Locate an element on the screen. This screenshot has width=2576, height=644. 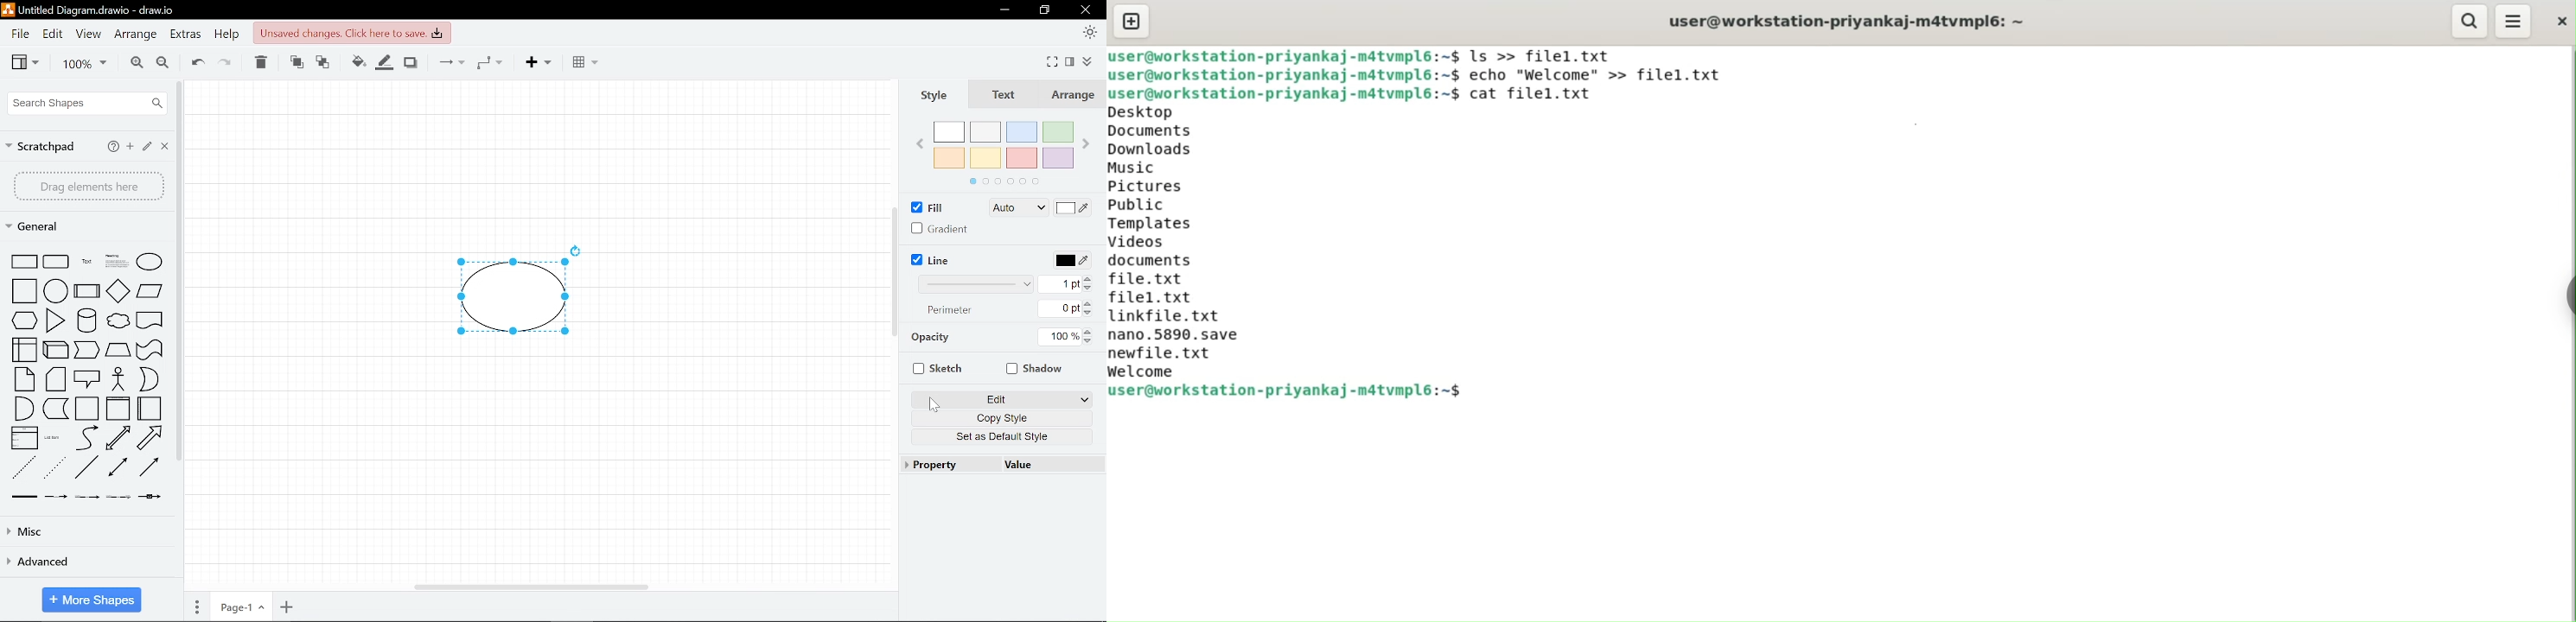
curve is located at coordinates (84, 438).